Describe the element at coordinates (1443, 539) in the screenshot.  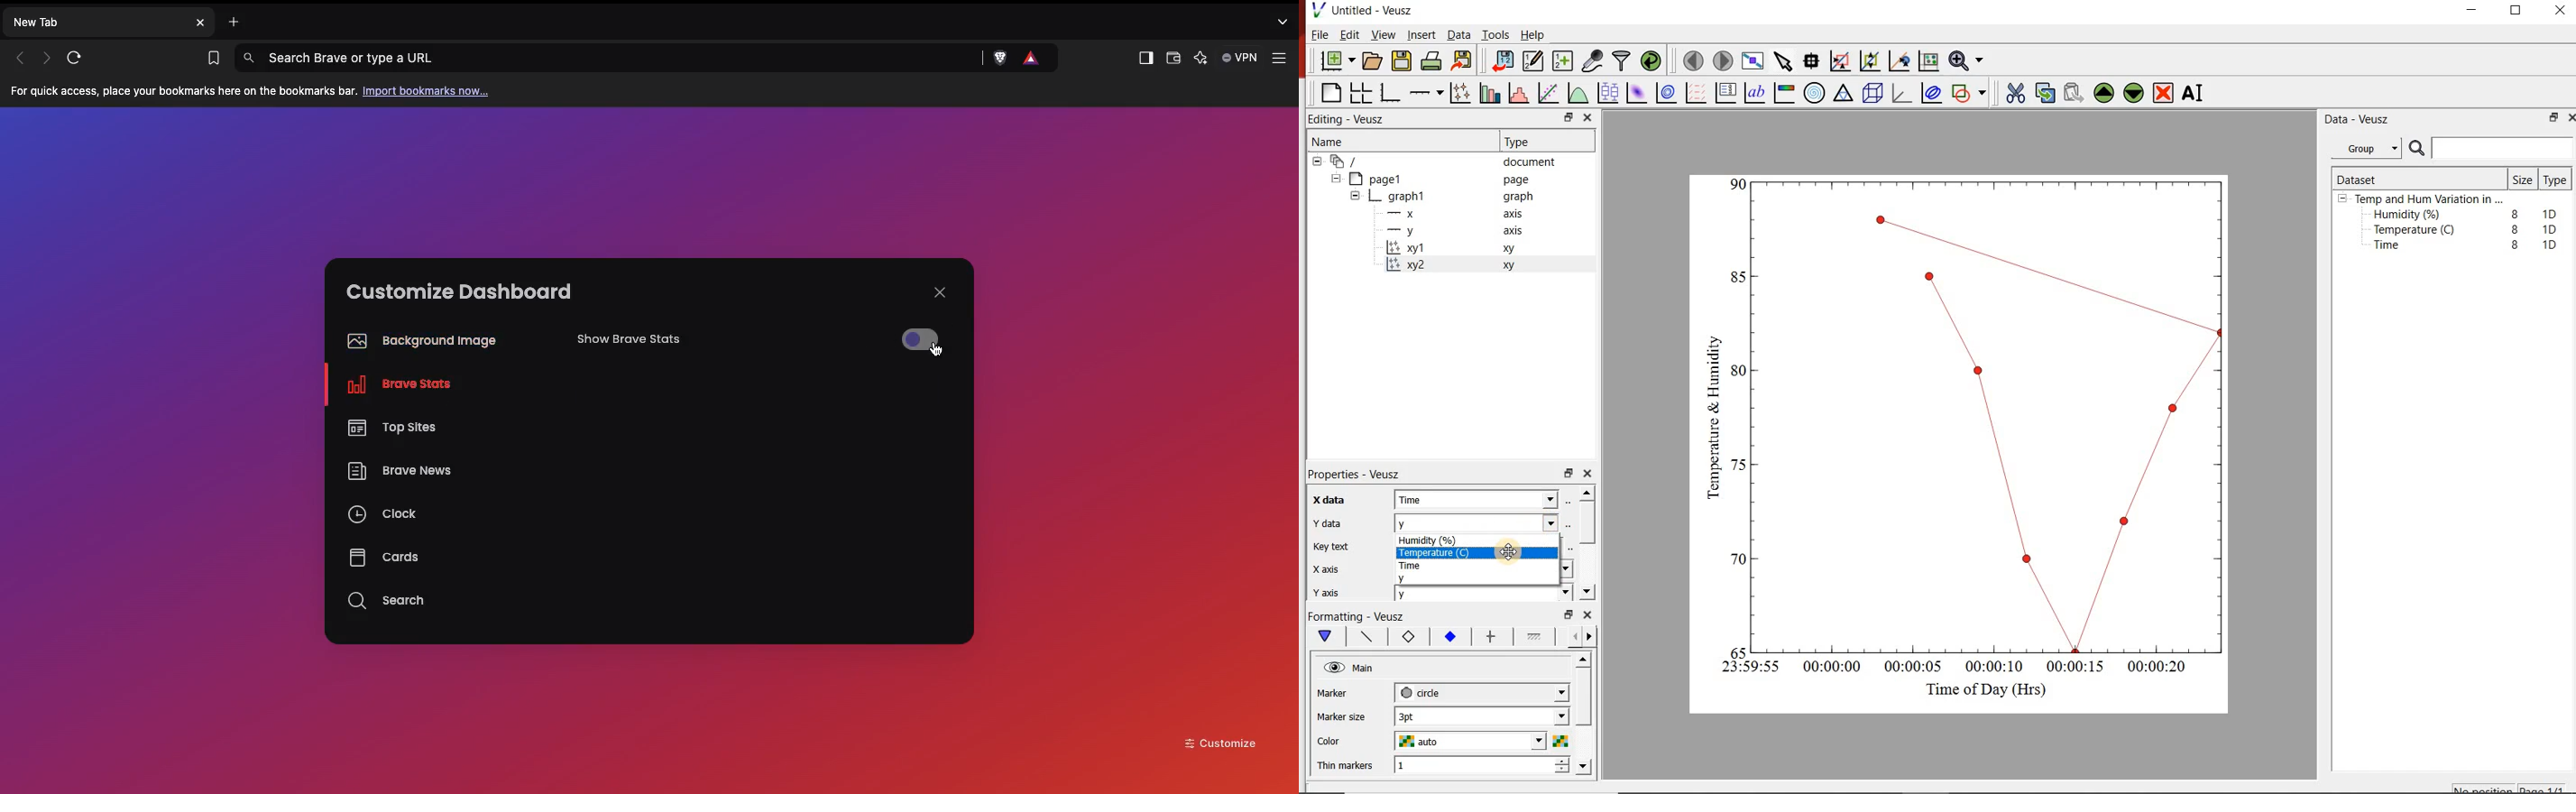
I see `Humidity (%)` at that location.